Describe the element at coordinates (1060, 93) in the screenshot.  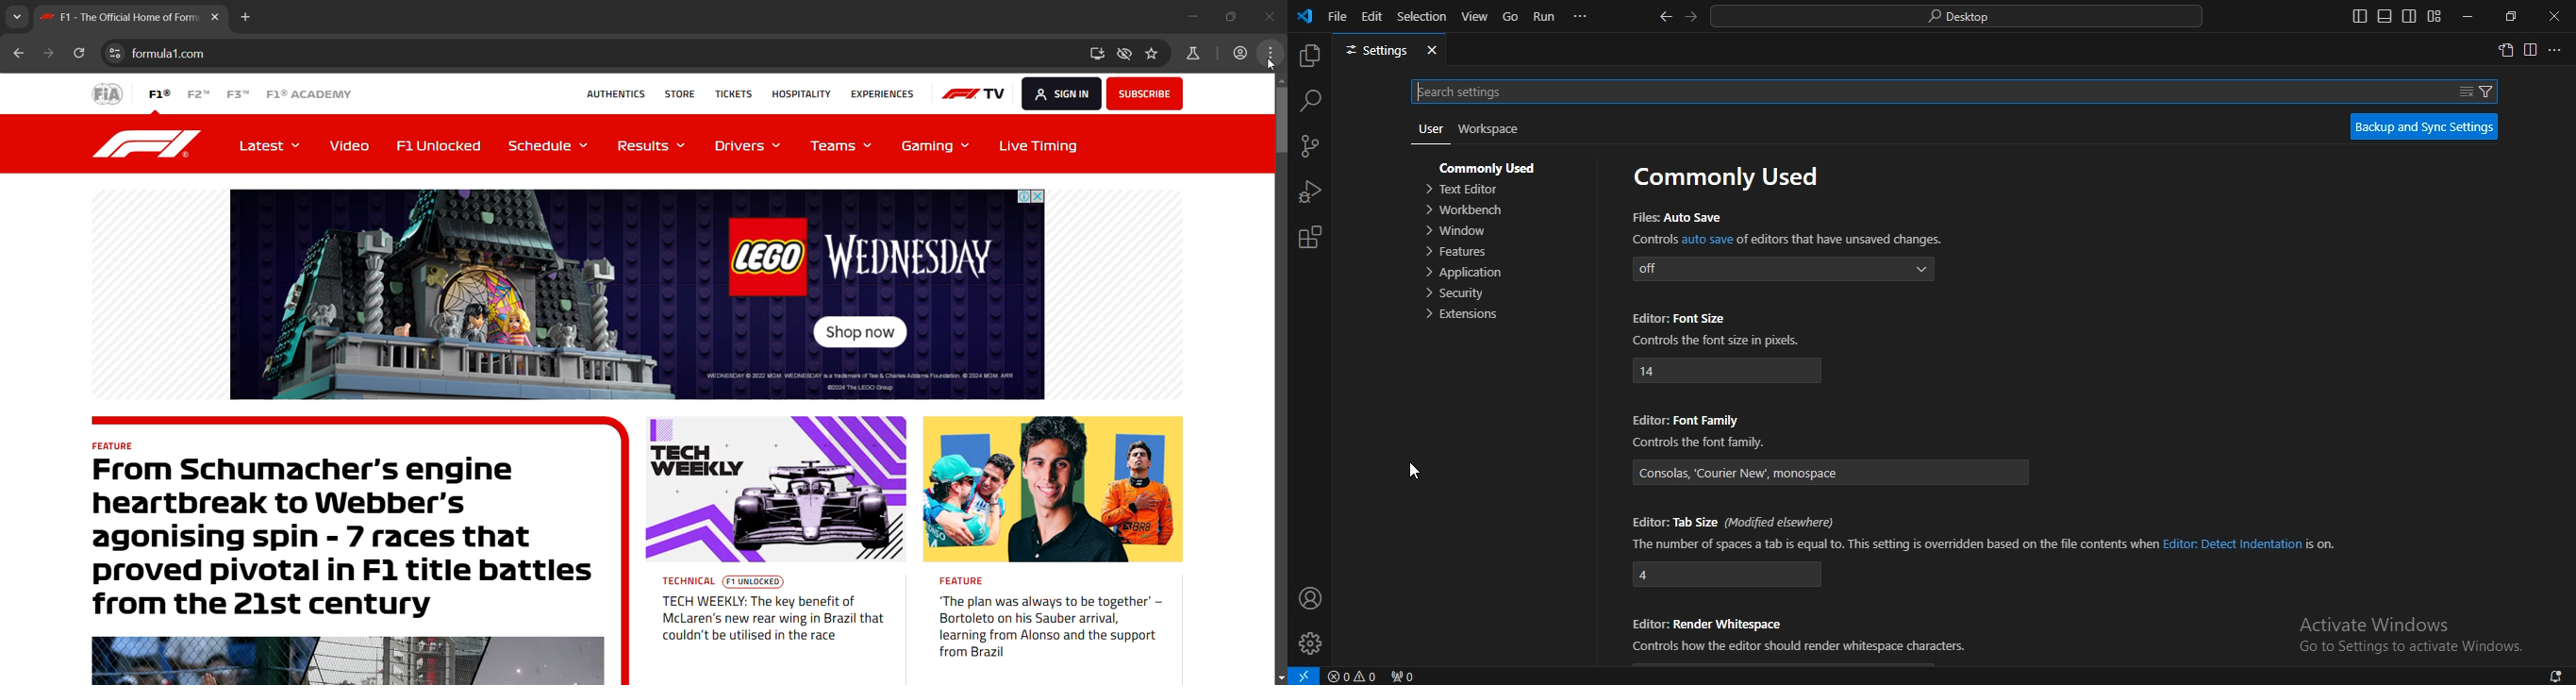
I see `SGN IN` at that location.